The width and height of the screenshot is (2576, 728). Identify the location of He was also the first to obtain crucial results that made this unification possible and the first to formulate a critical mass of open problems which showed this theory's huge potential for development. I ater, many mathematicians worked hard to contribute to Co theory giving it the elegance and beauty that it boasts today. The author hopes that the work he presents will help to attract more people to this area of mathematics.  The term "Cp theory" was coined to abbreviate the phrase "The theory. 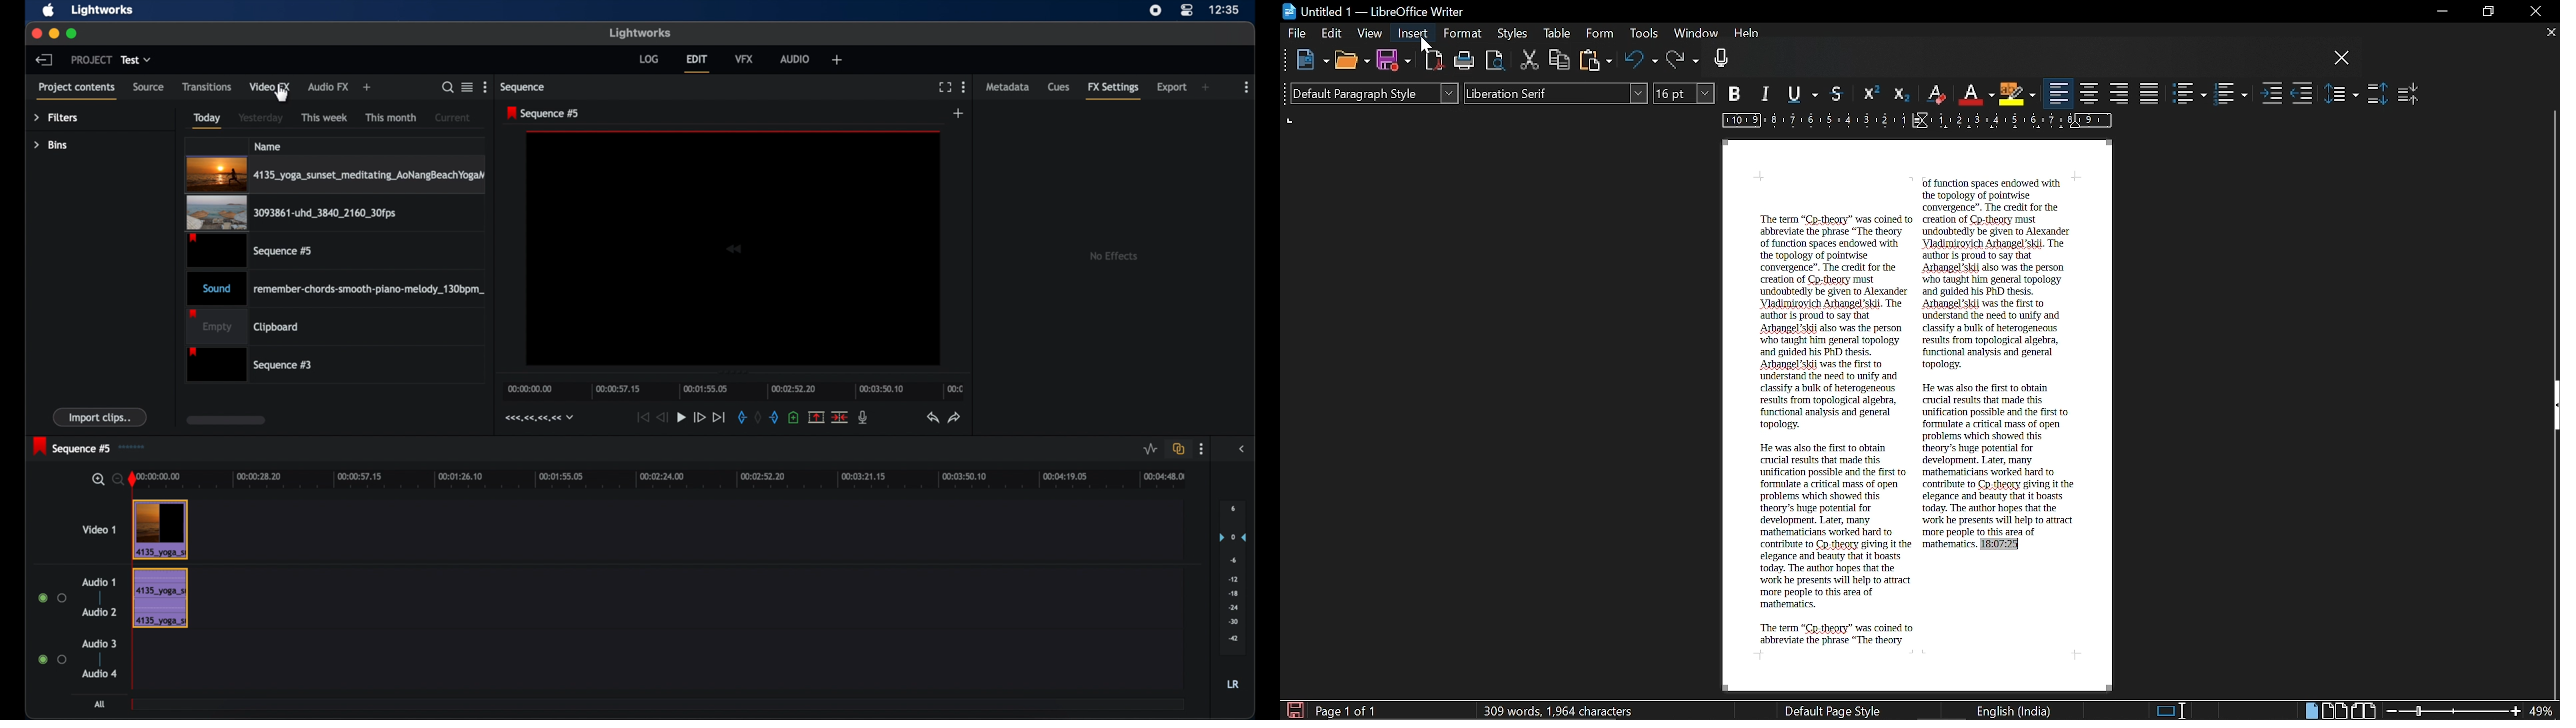
(1834, 544).